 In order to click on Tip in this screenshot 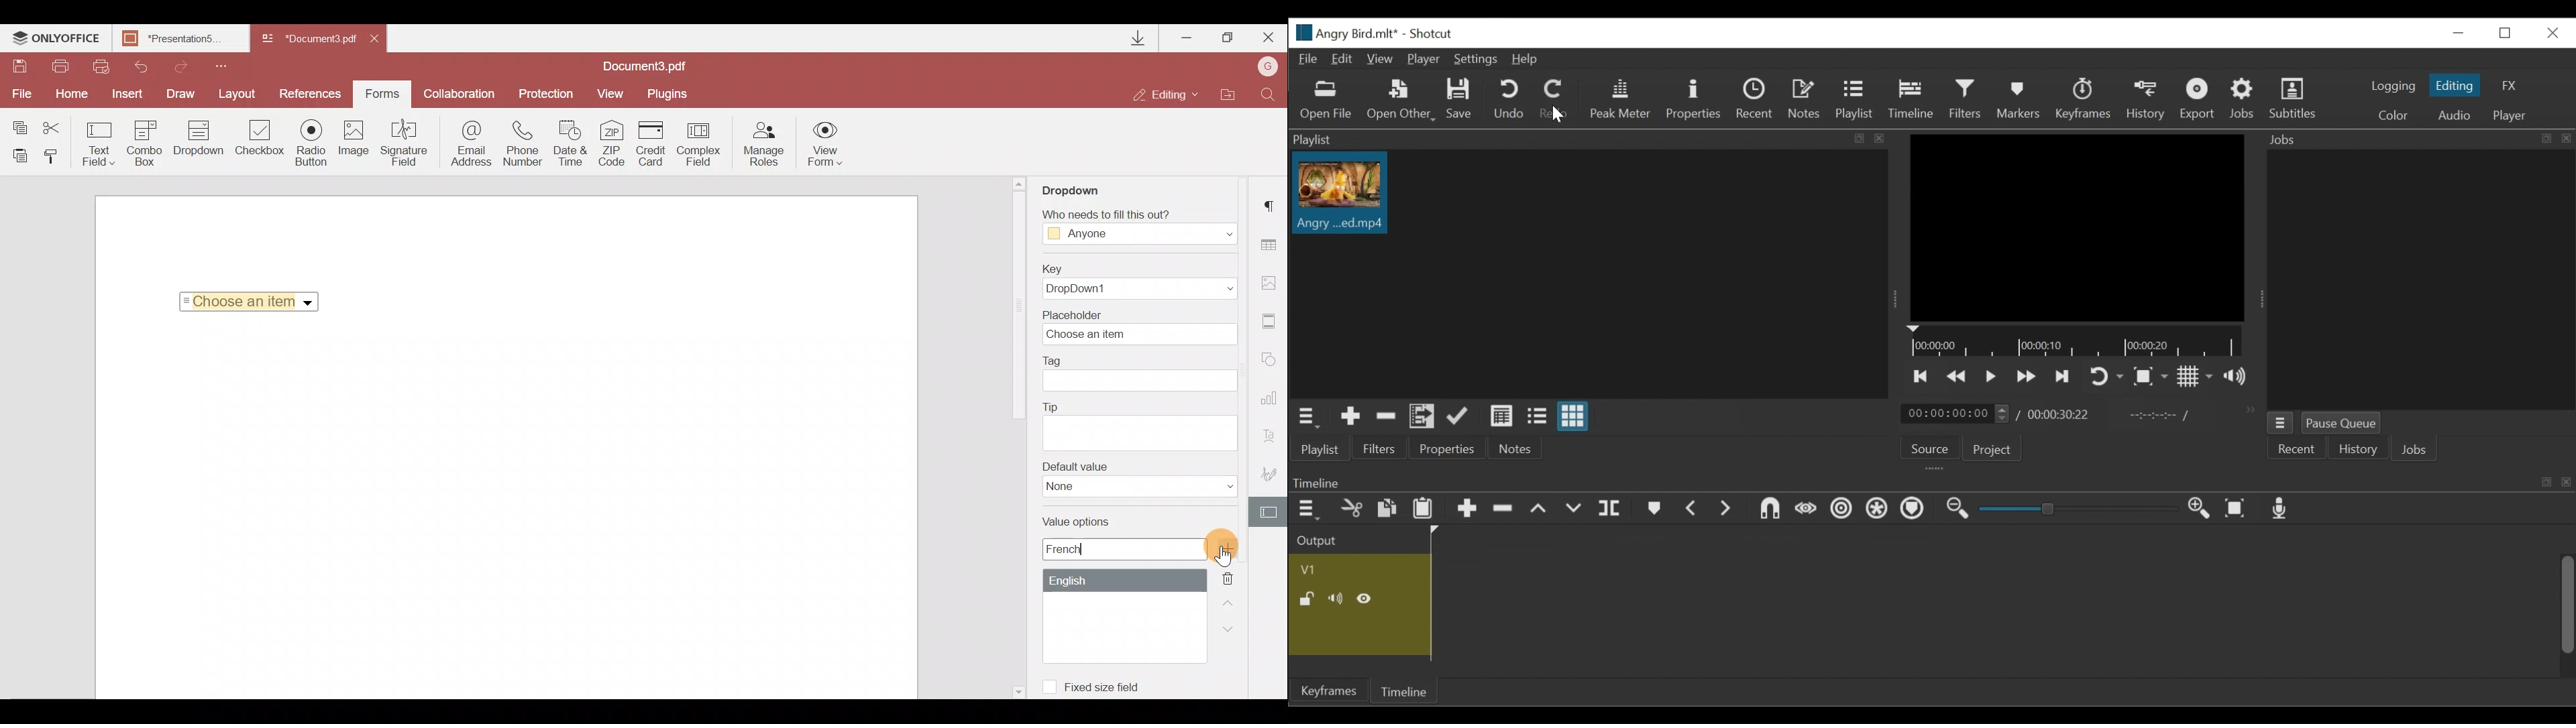, I will do `click(1139, 424)`.